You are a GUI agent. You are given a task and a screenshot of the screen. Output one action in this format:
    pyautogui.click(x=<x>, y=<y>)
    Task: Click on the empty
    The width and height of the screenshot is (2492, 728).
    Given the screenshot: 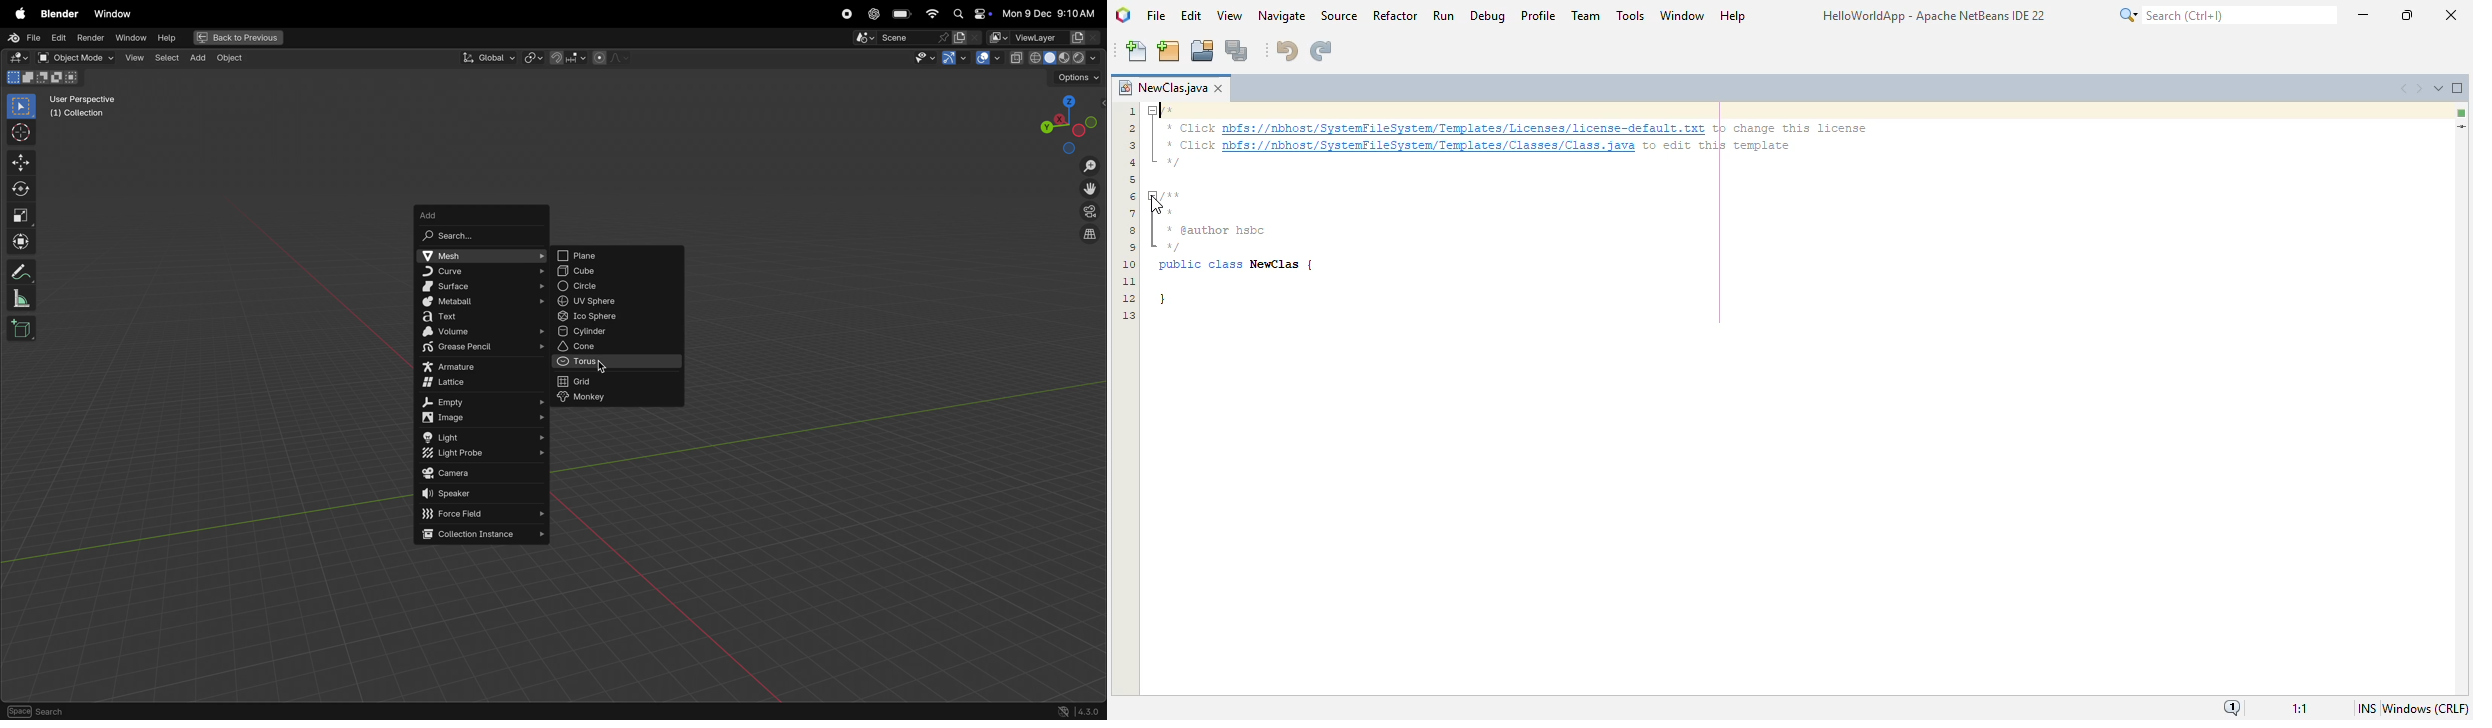 What is the action you would take?
    pyautogui.click(x=483, y=402)
    